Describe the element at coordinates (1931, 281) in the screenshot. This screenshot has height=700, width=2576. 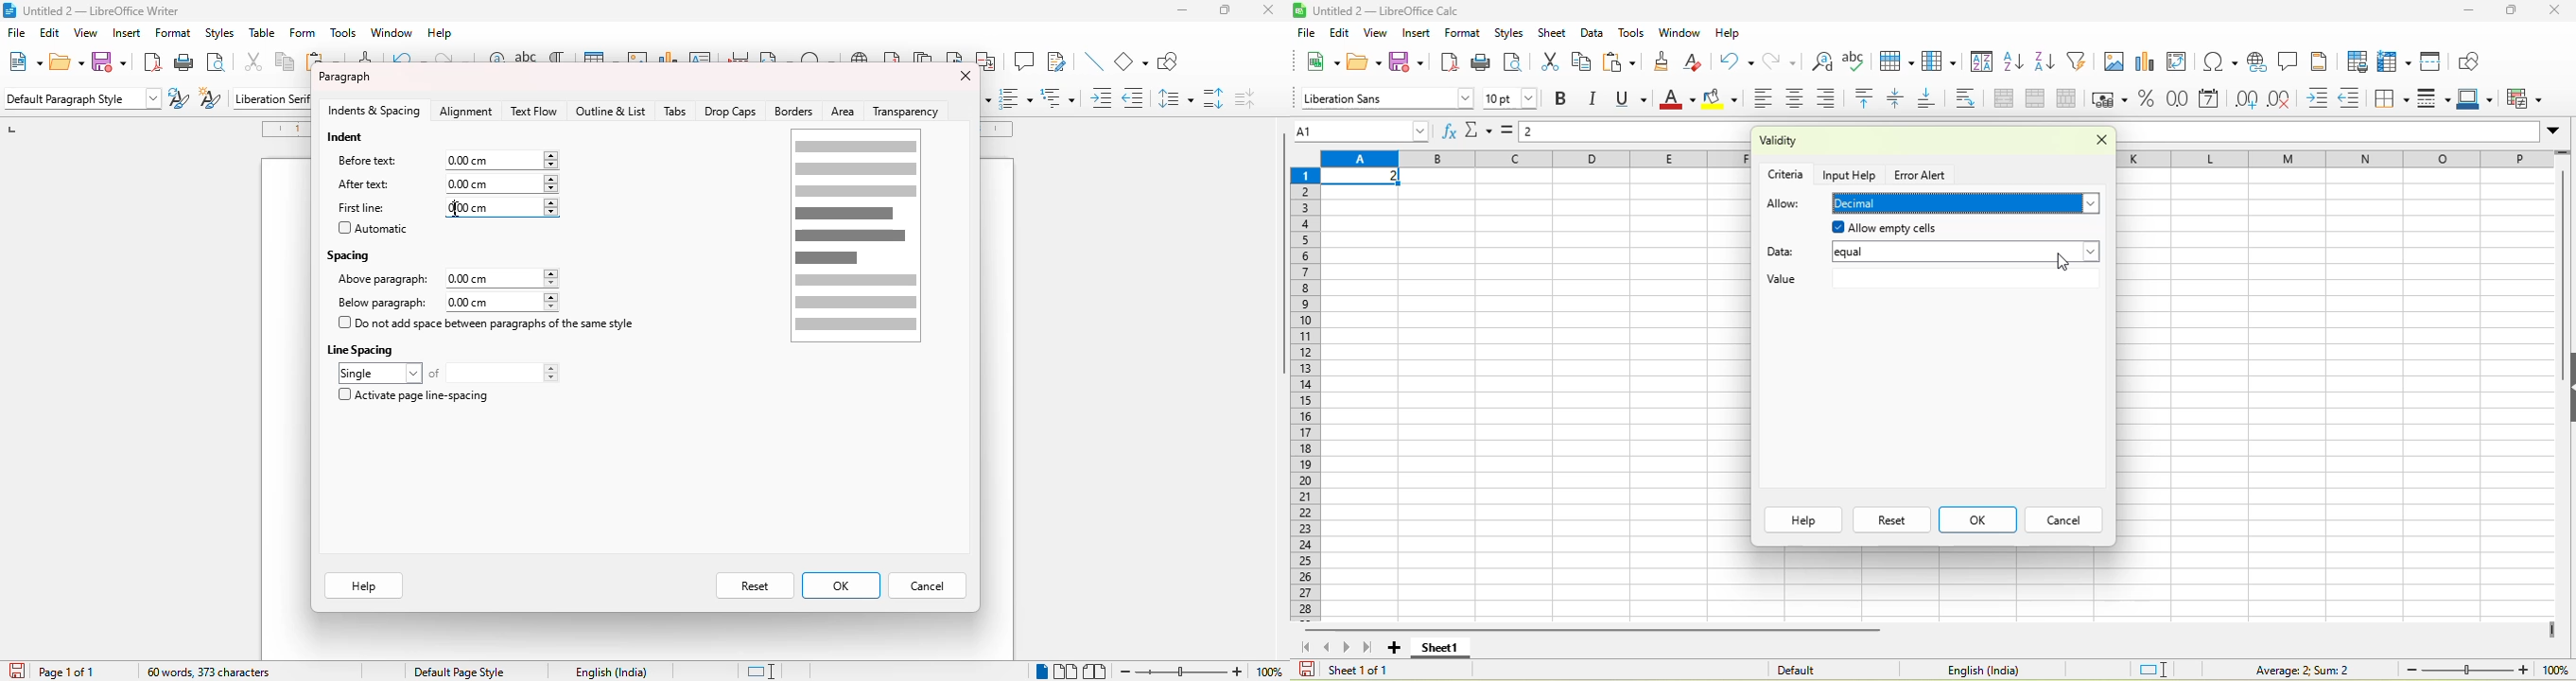
I see `value` at that location.